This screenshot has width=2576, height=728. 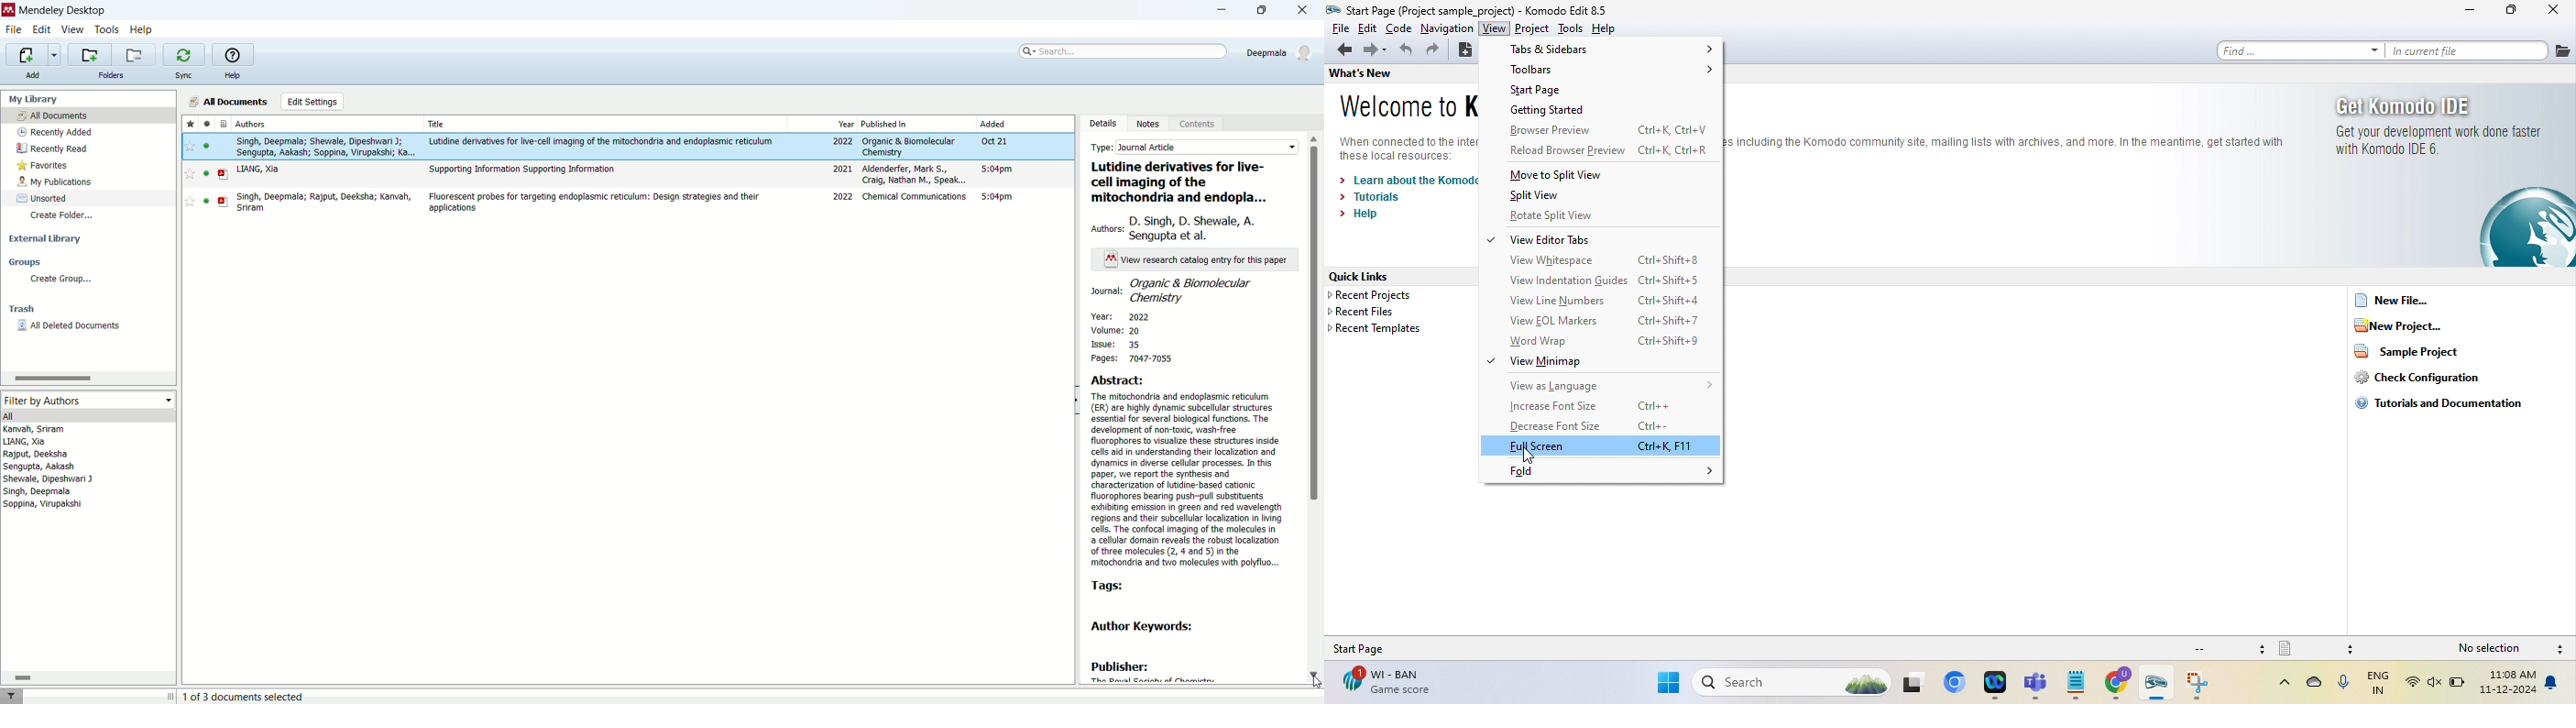 What do you see at coordinates (190, 174) in the screenshot?
I see `favorite` at bounding box center [190, 174].